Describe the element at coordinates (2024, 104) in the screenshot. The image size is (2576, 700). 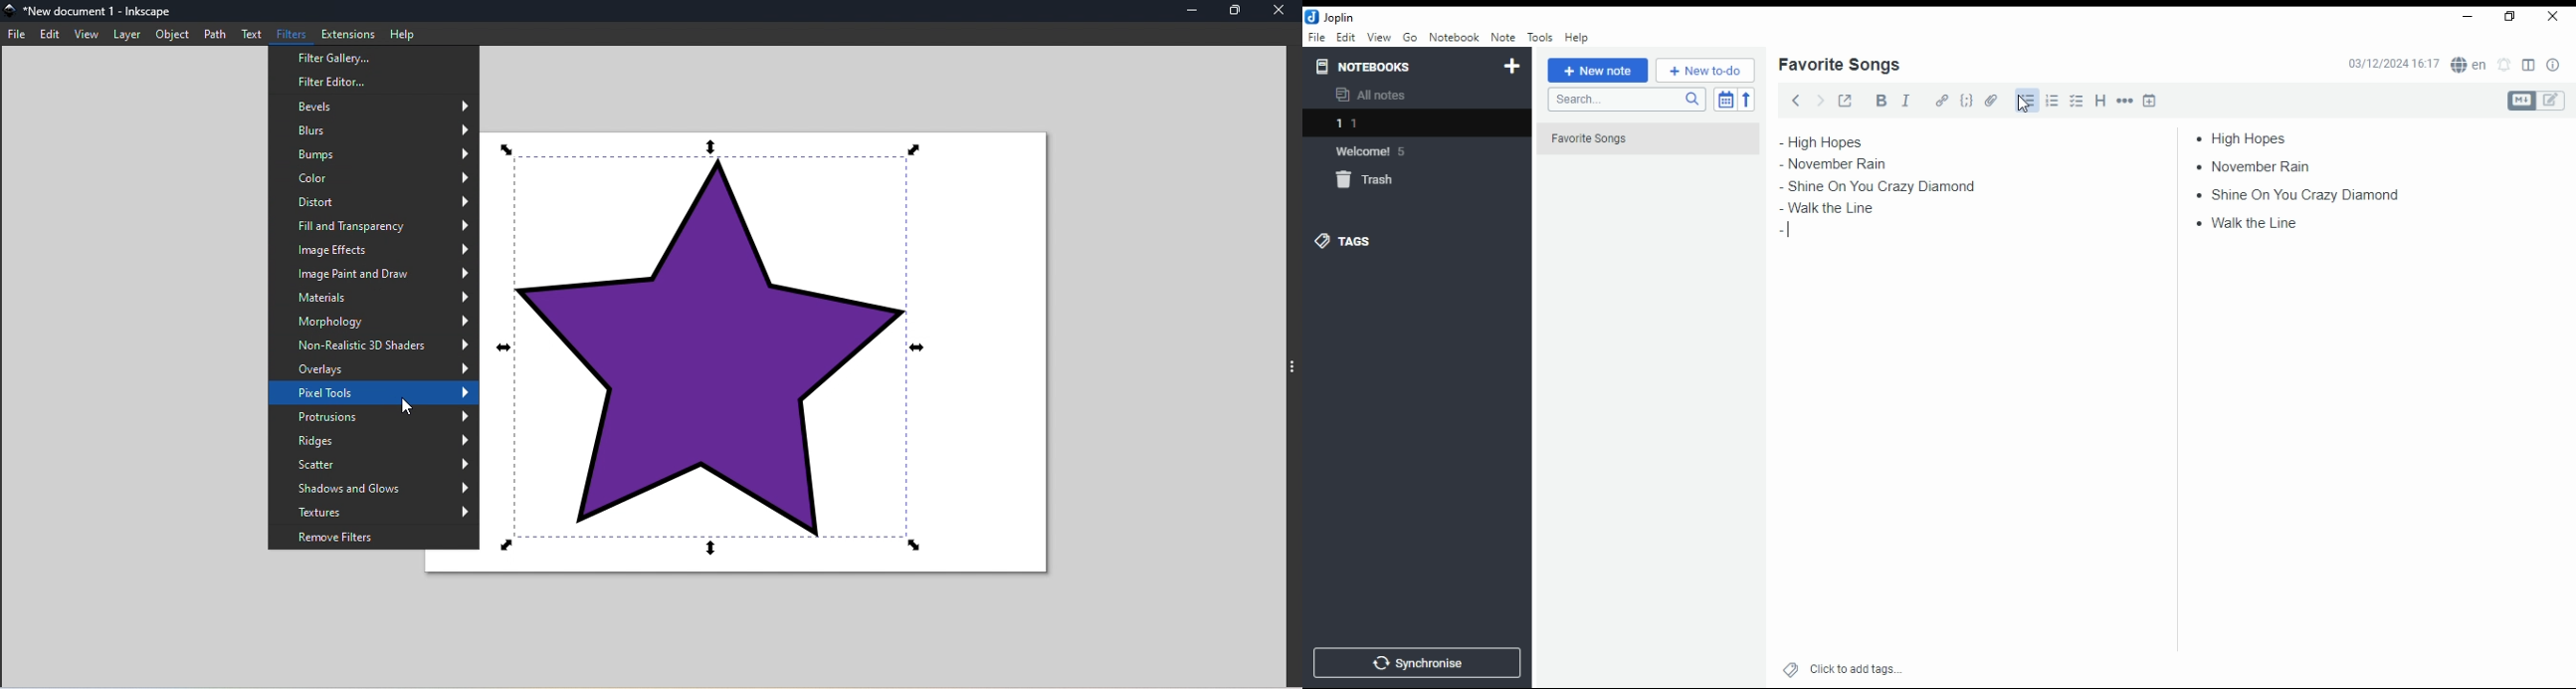
I see `mouse pointer` at that location.